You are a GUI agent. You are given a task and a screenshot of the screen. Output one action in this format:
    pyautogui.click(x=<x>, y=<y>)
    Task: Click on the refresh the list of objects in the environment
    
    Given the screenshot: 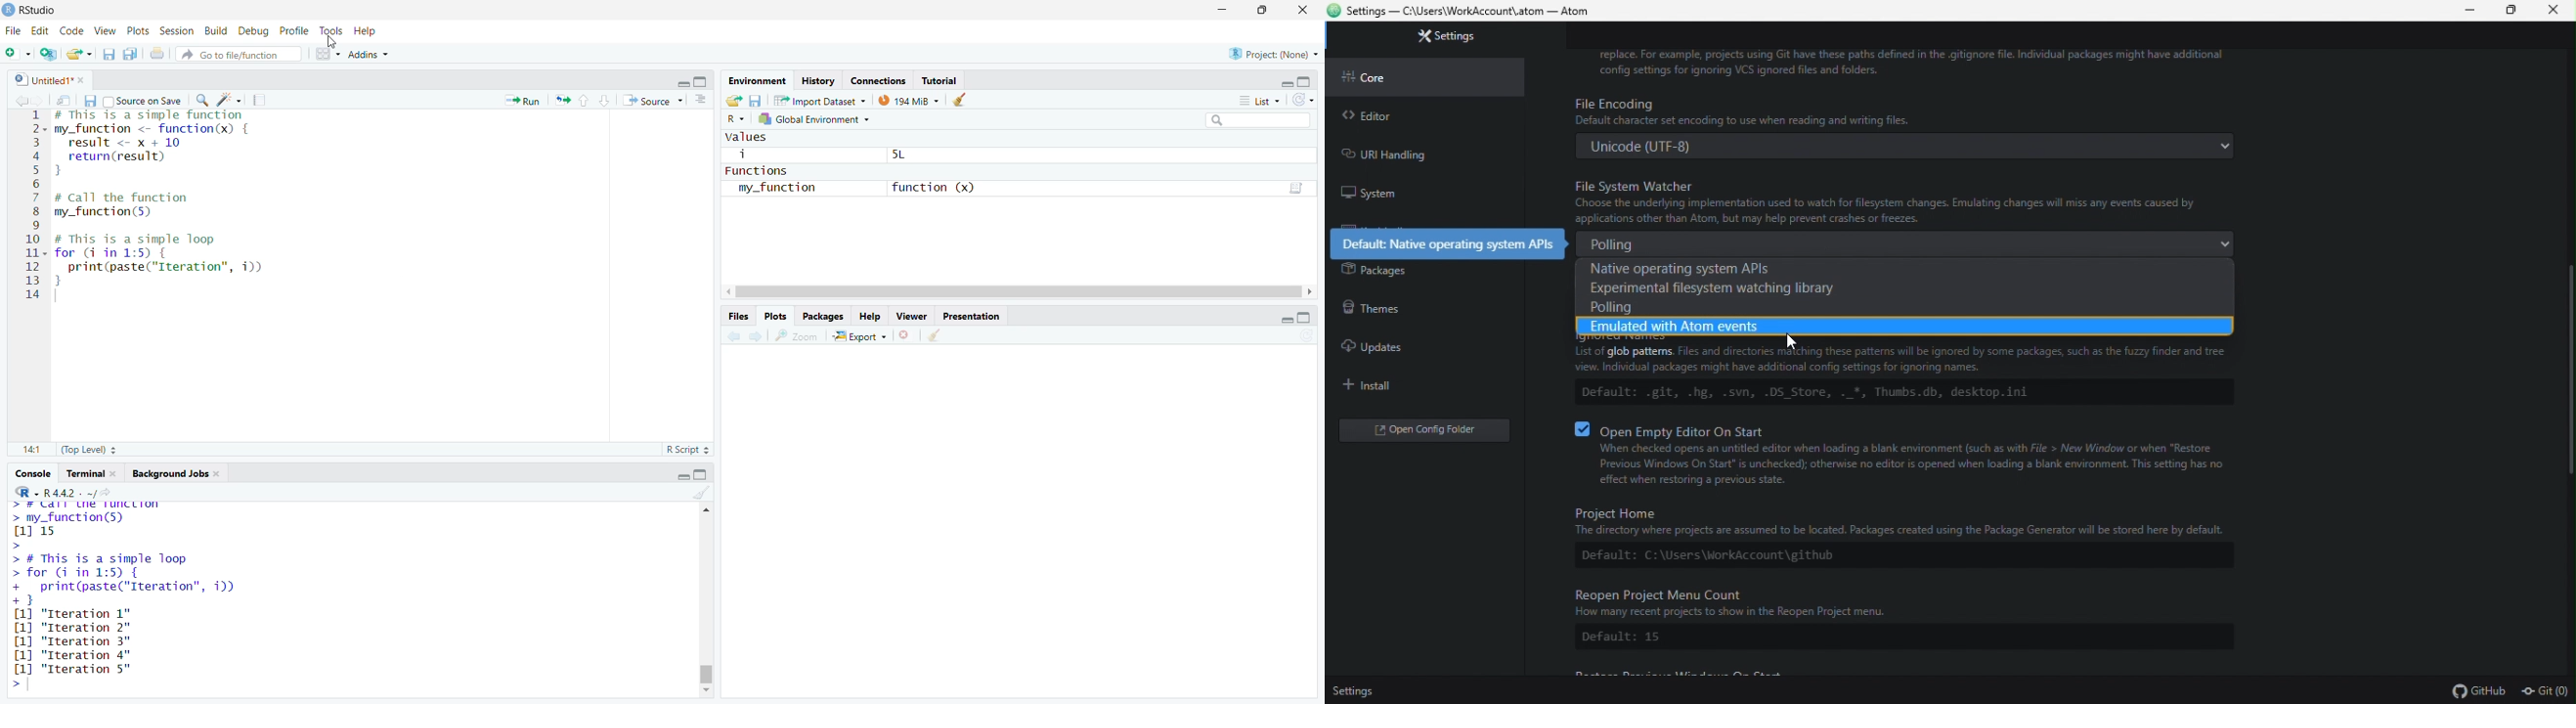 What is the action you would take?
    pyautogui.click(x=1310, y=101)
    